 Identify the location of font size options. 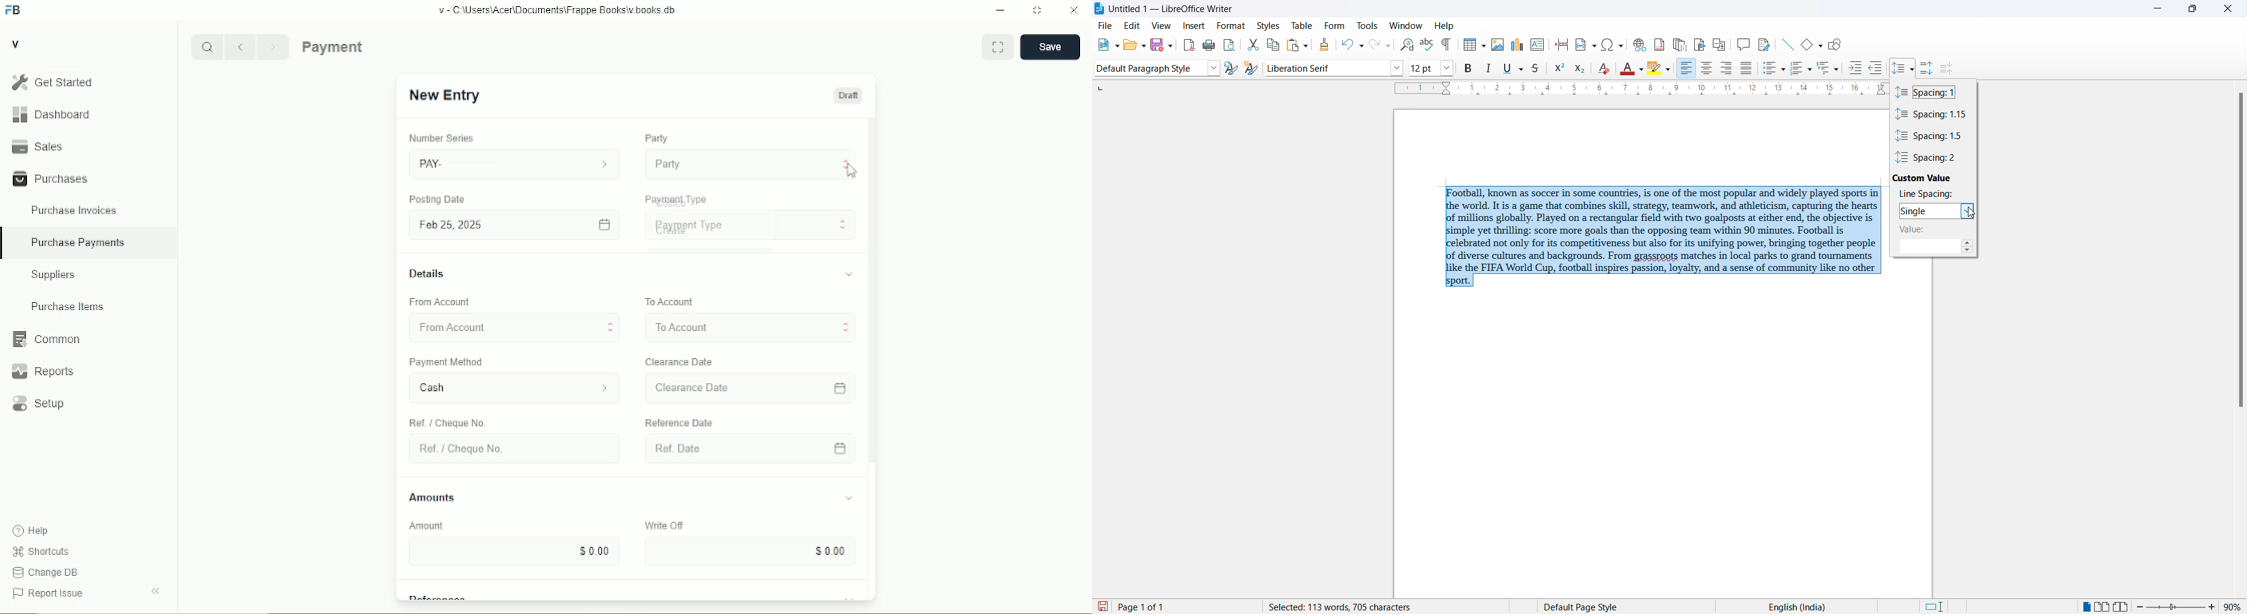
(1447, 68).